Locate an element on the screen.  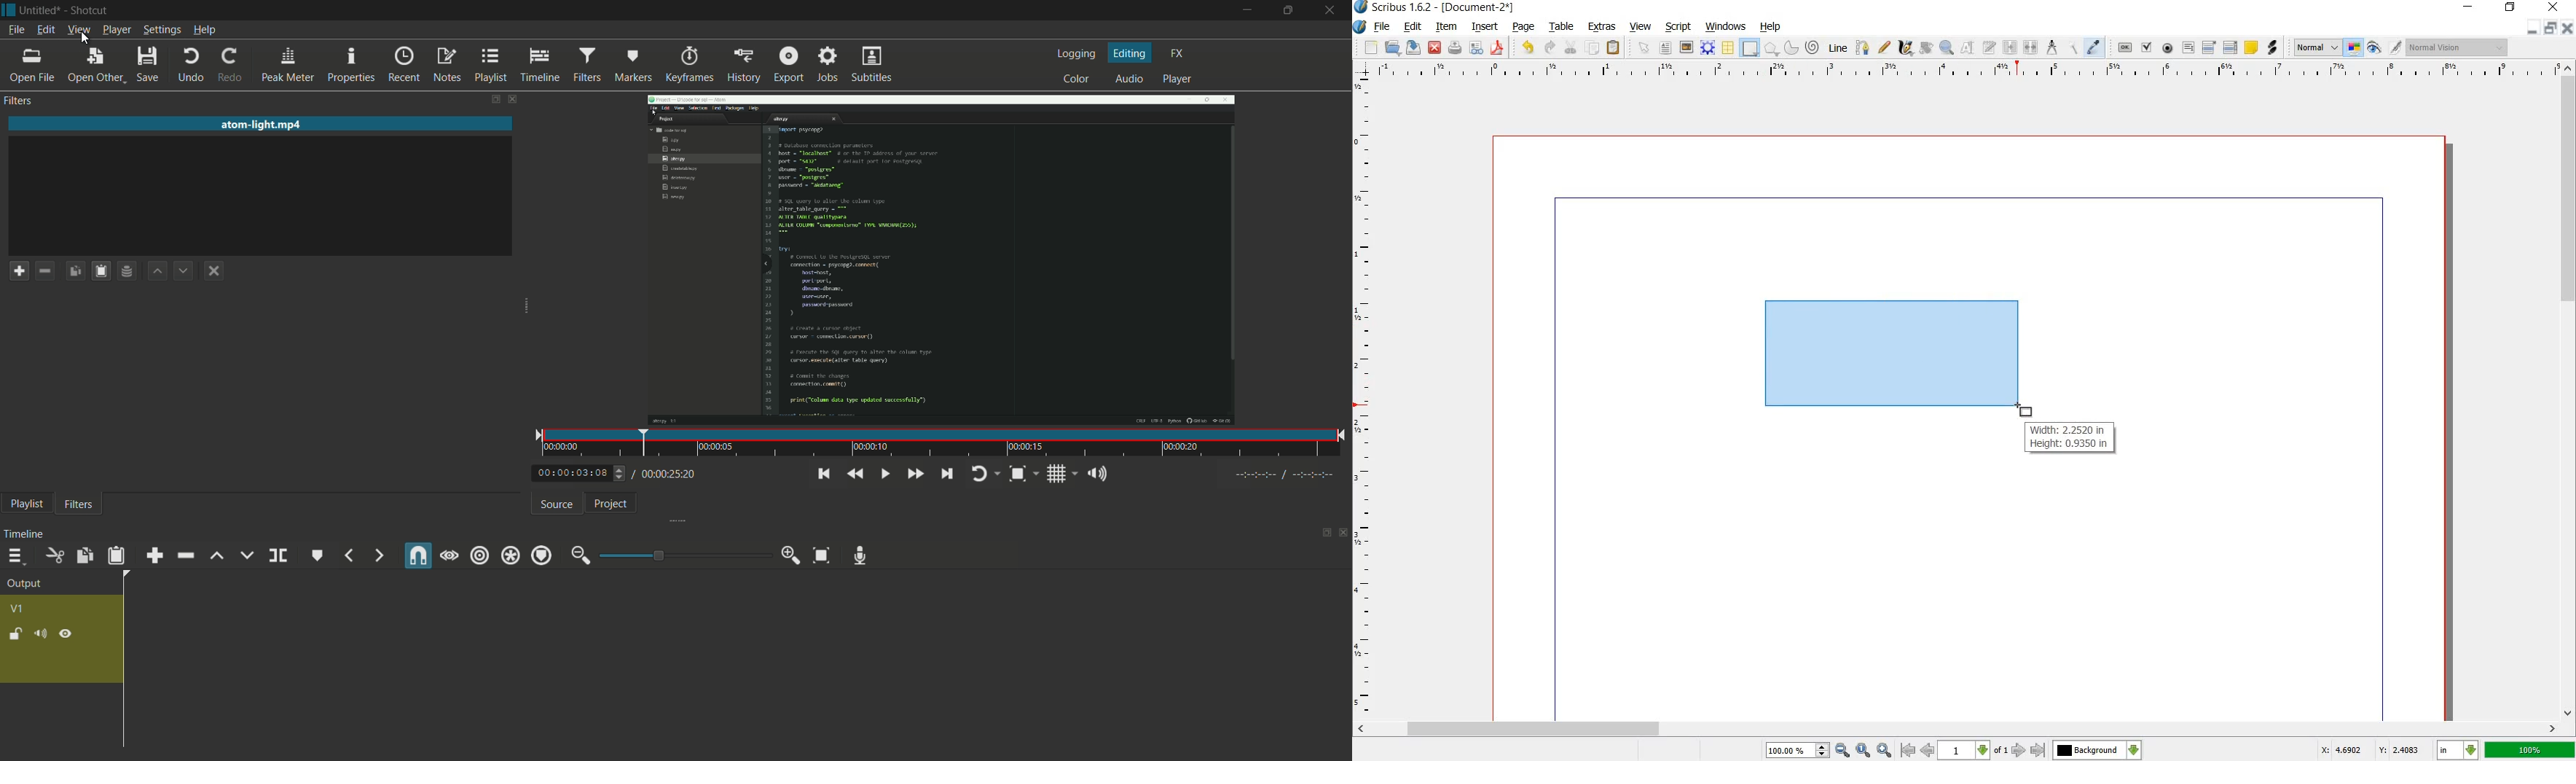
keyframes is located at coordinates (689, 65).